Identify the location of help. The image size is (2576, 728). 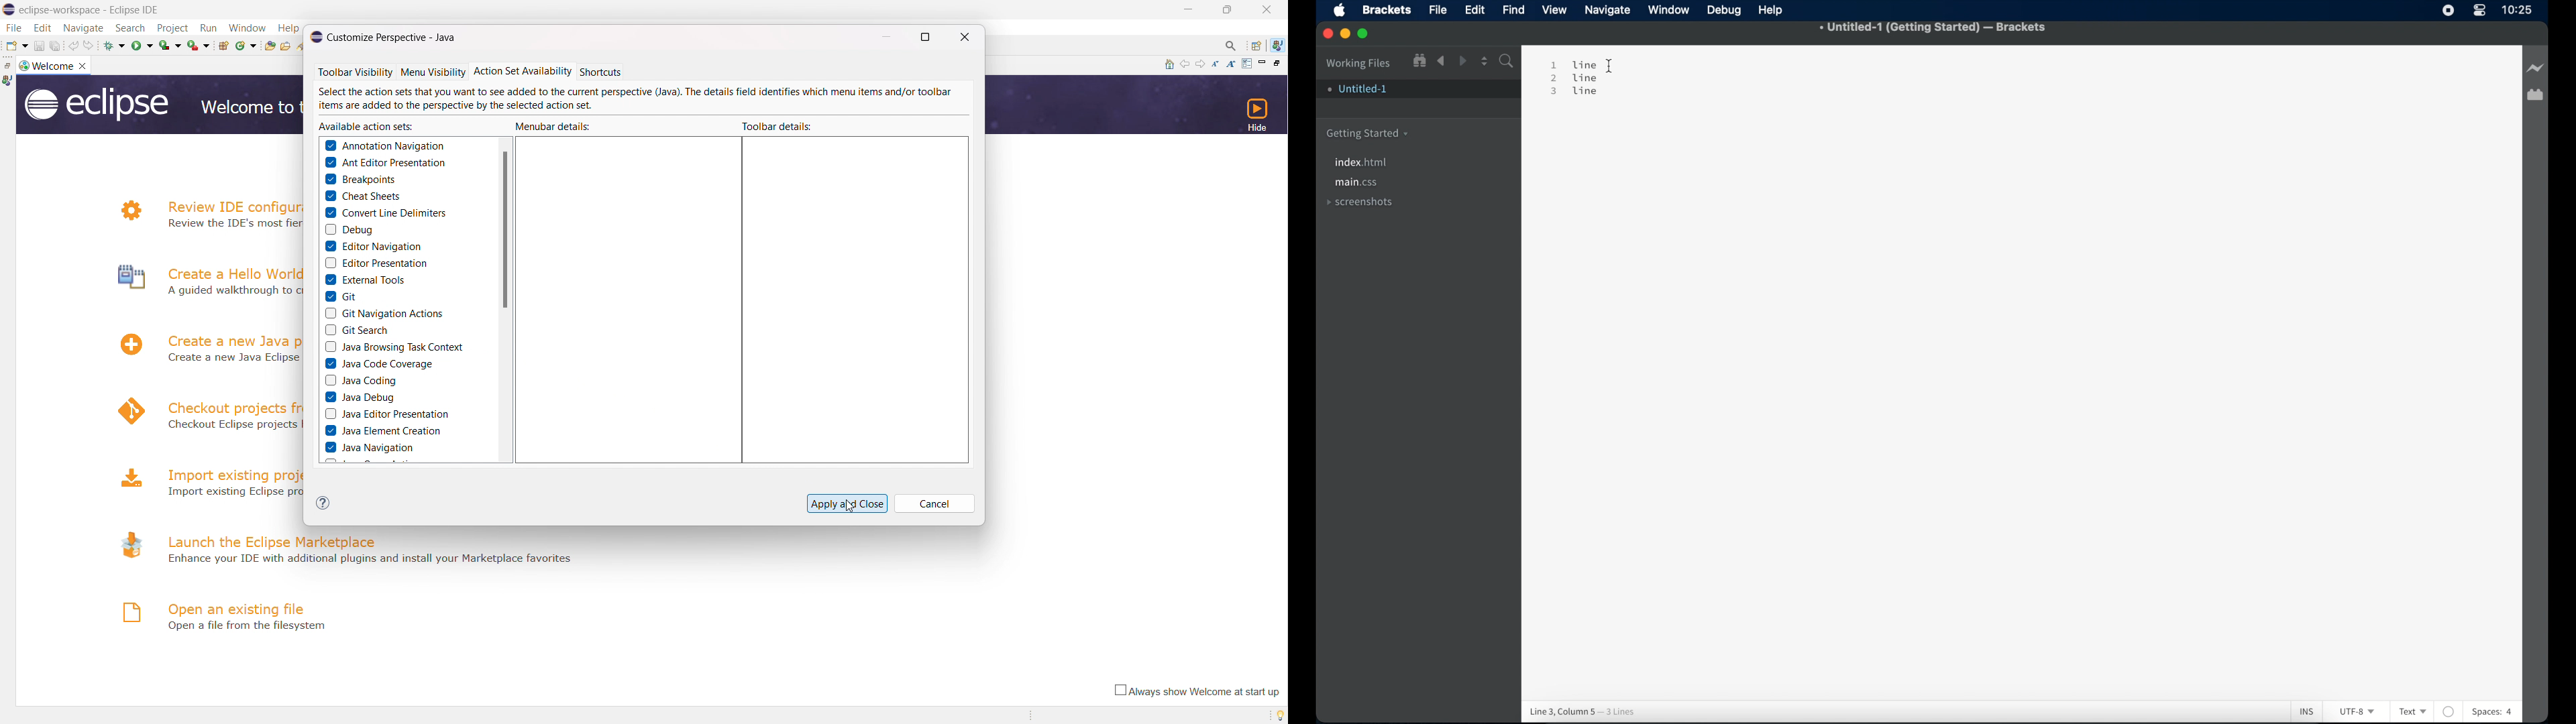
(1772, 11).